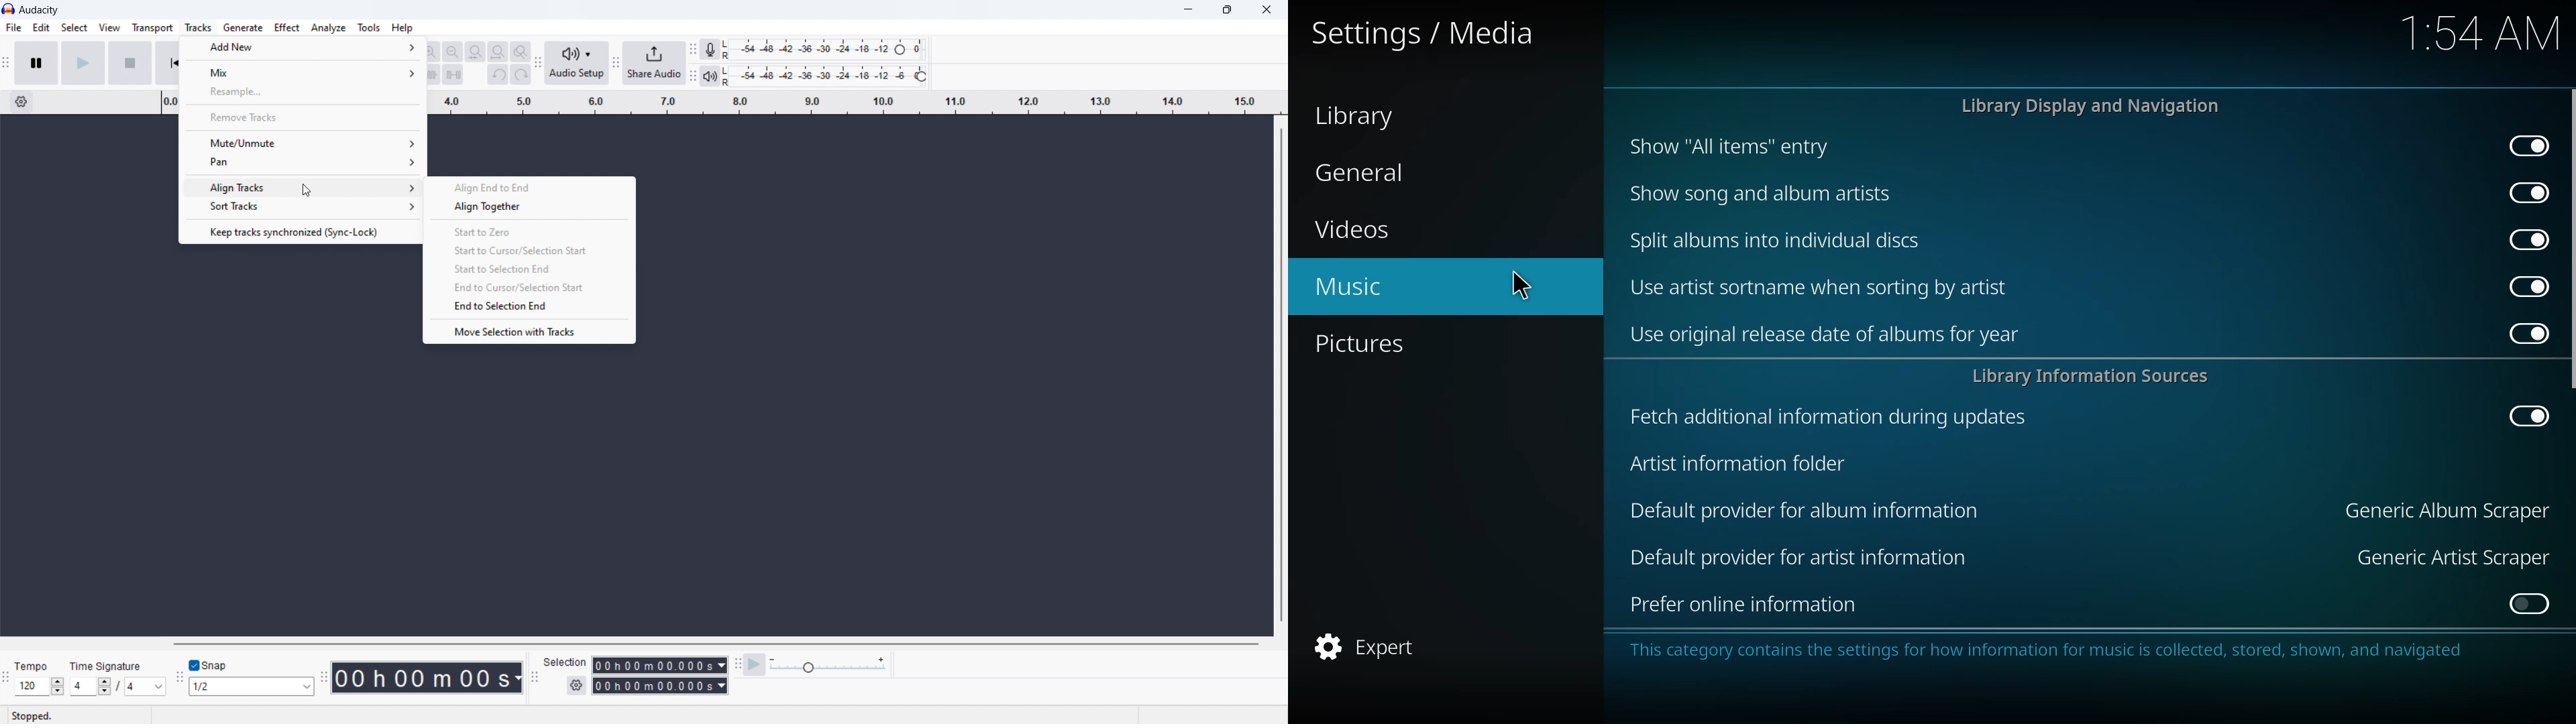 This screenshot has height=728, width=2576. I want to click on settings media, so click(1427, 33).